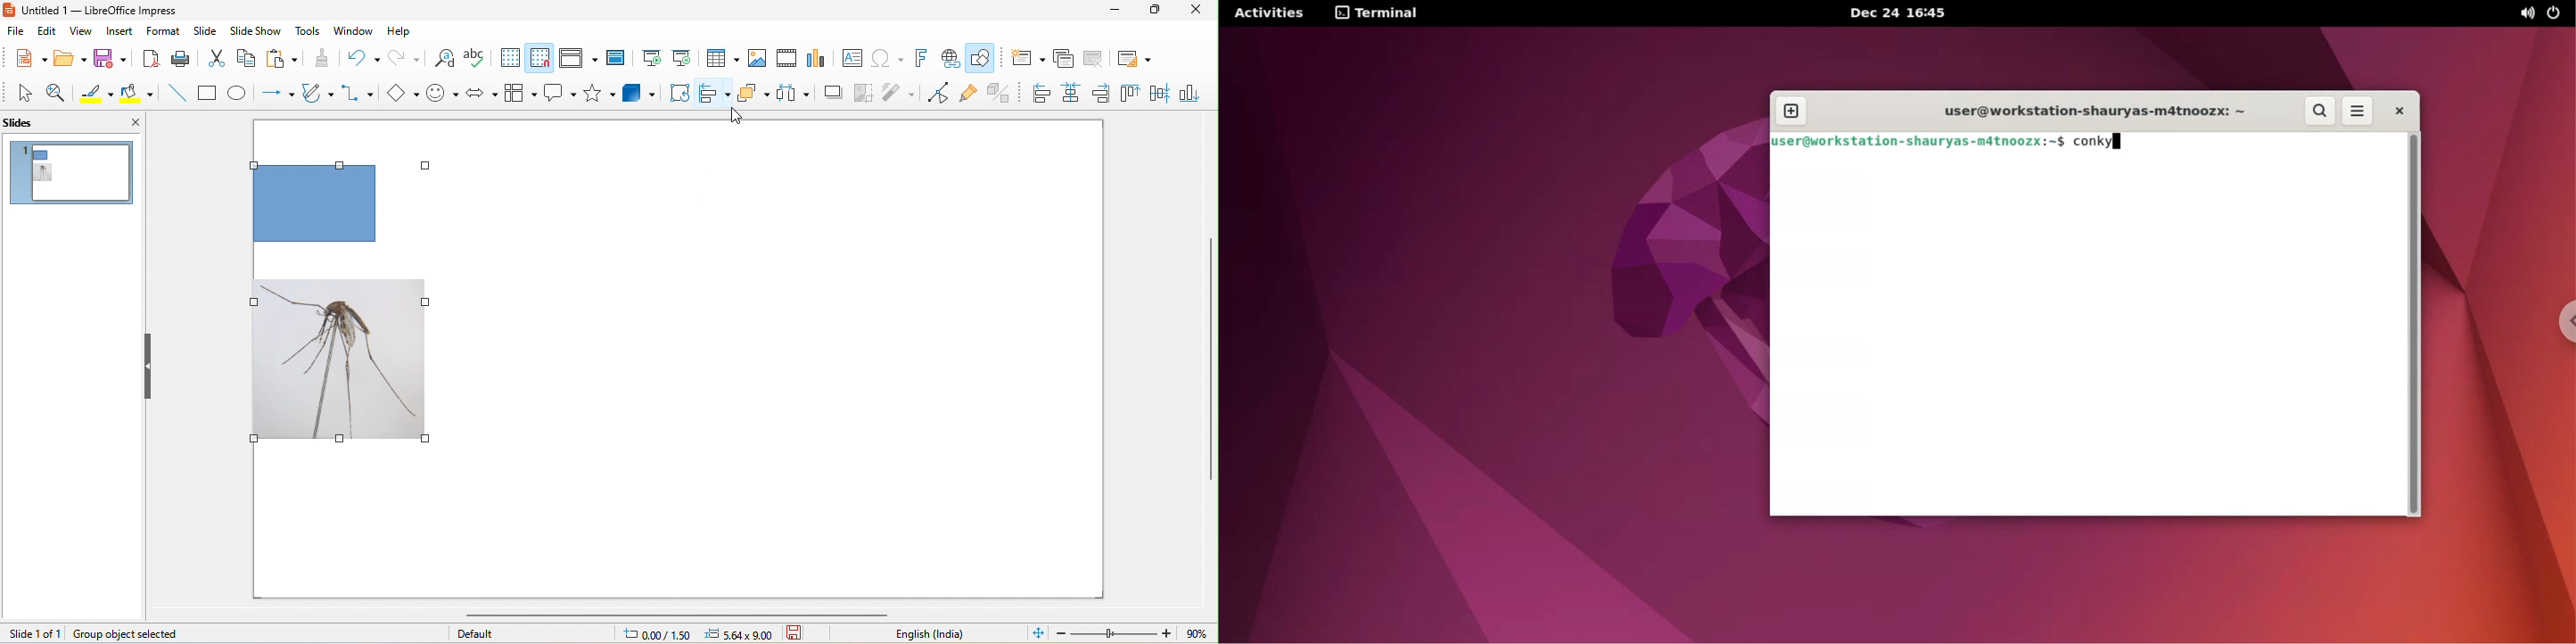 The width and height of the screenshot is (2576, 644). I want to click on 3d object, so click(644, 93).